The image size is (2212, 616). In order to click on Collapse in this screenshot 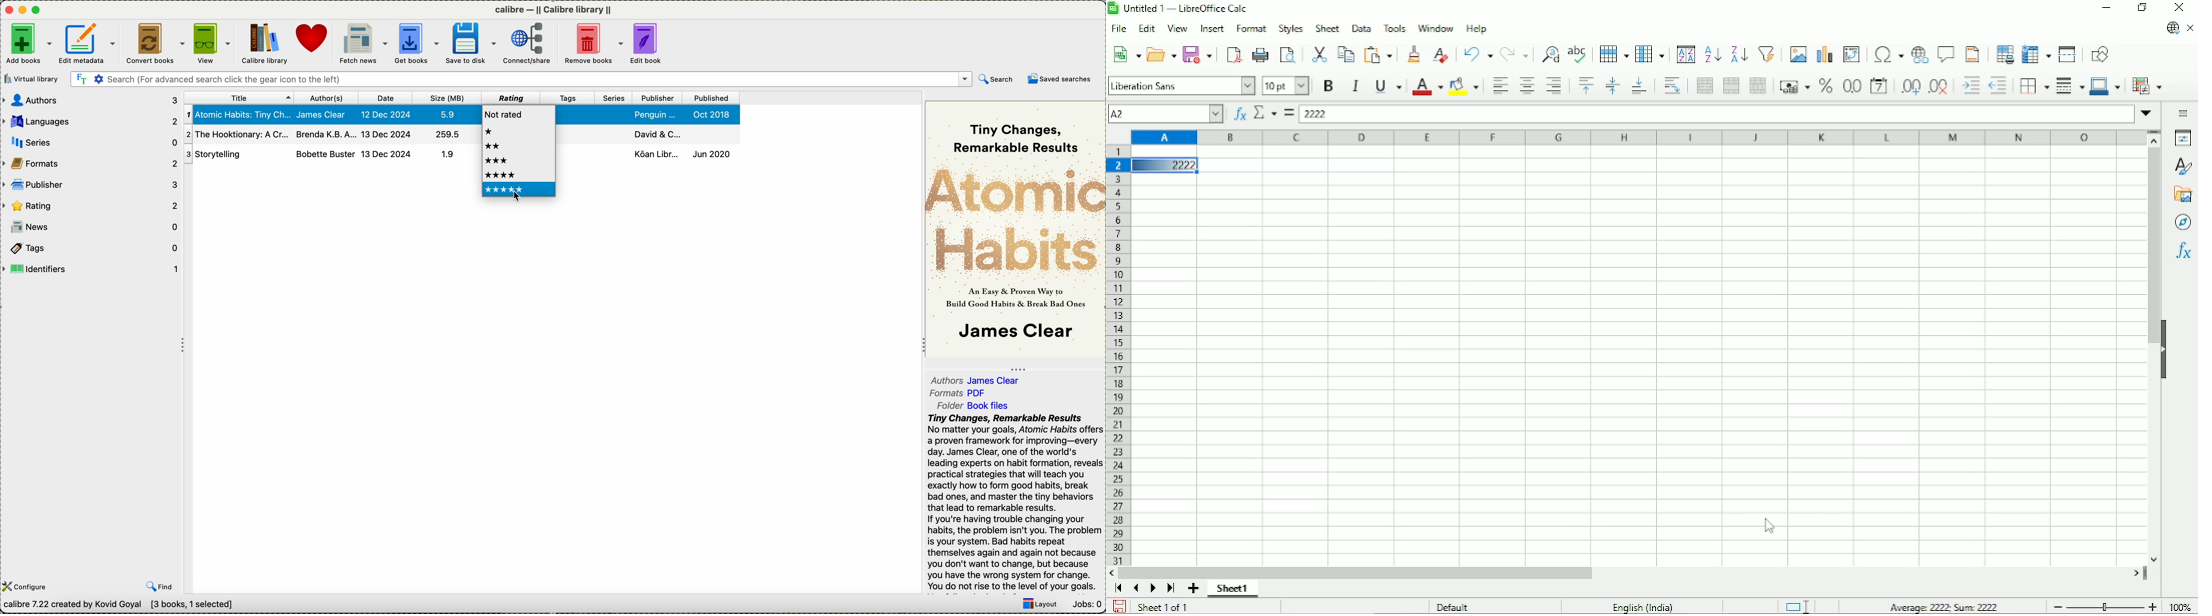, I will do `click(185, 347)`.